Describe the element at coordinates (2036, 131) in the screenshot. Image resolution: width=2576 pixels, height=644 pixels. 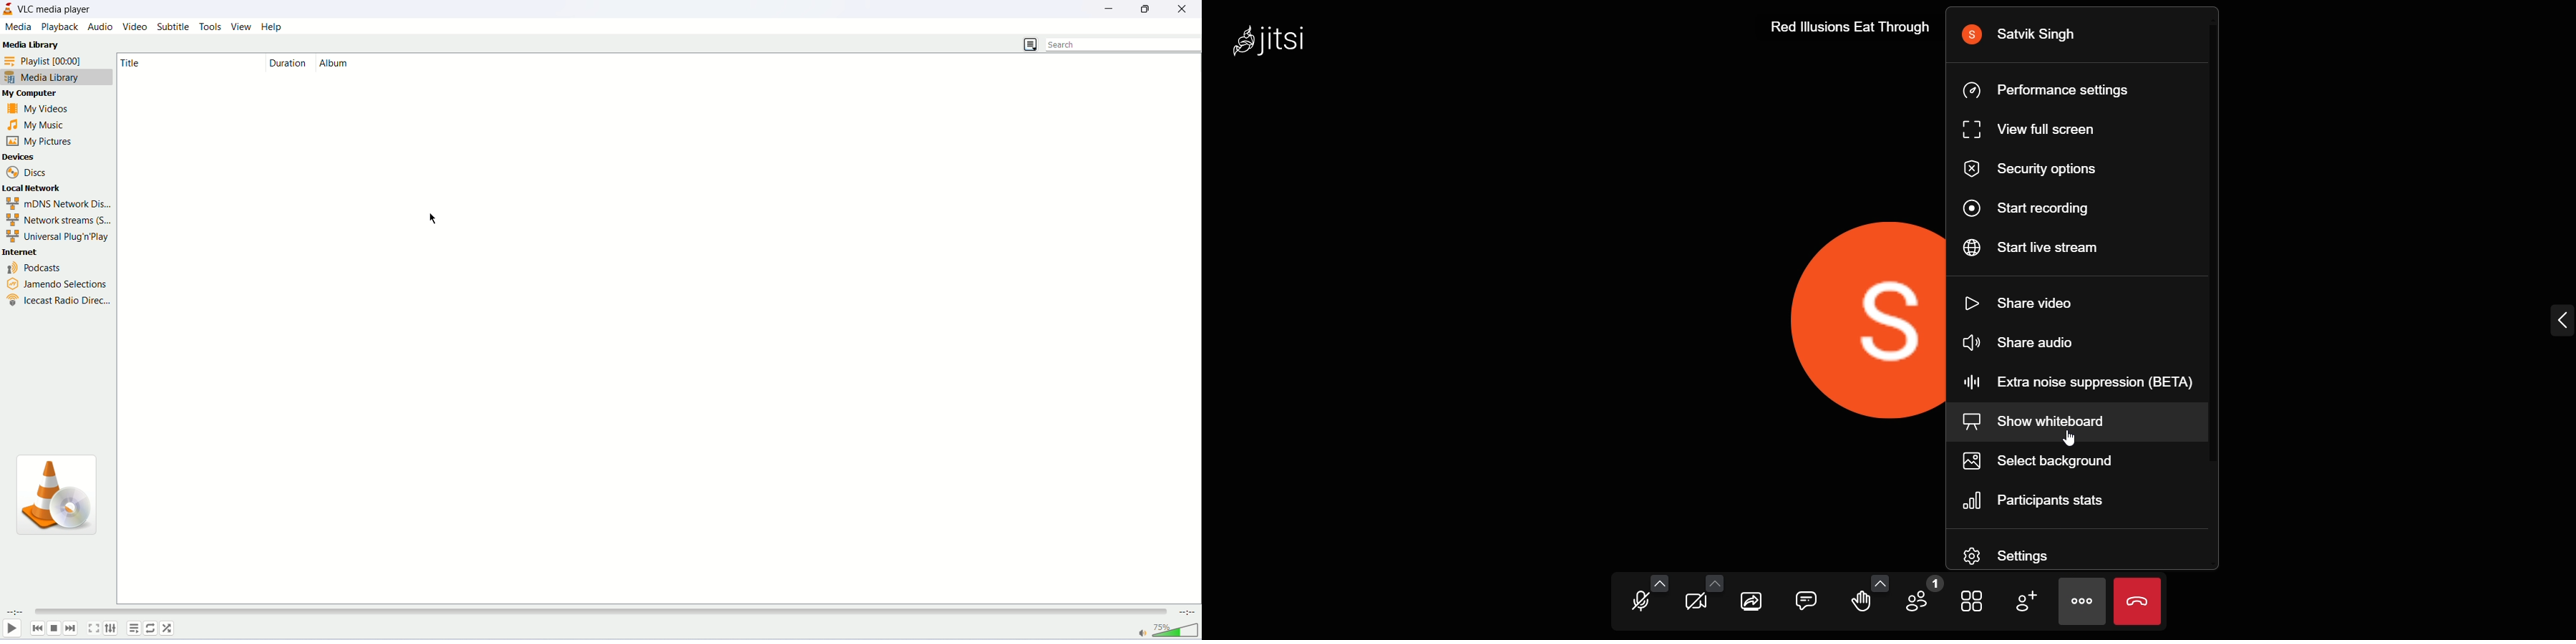
I see `view full screen` at that location.